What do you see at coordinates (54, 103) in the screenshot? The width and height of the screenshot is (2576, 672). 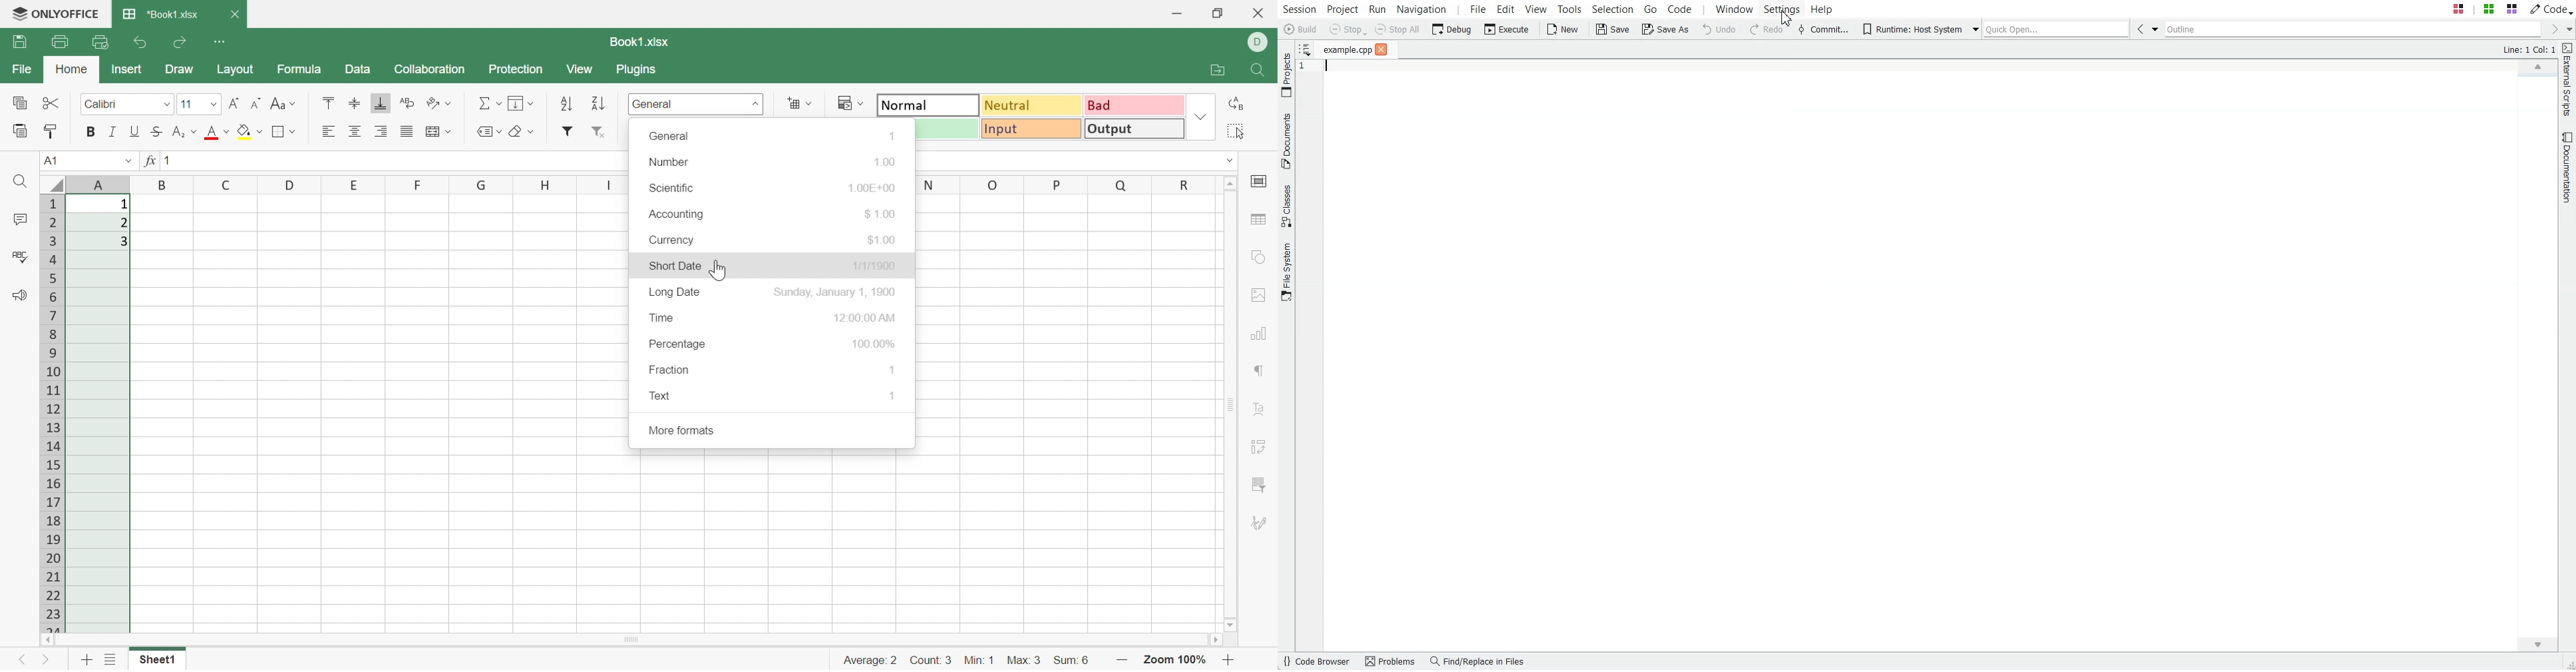 I see `Cut` at bounding box center [54, 103].